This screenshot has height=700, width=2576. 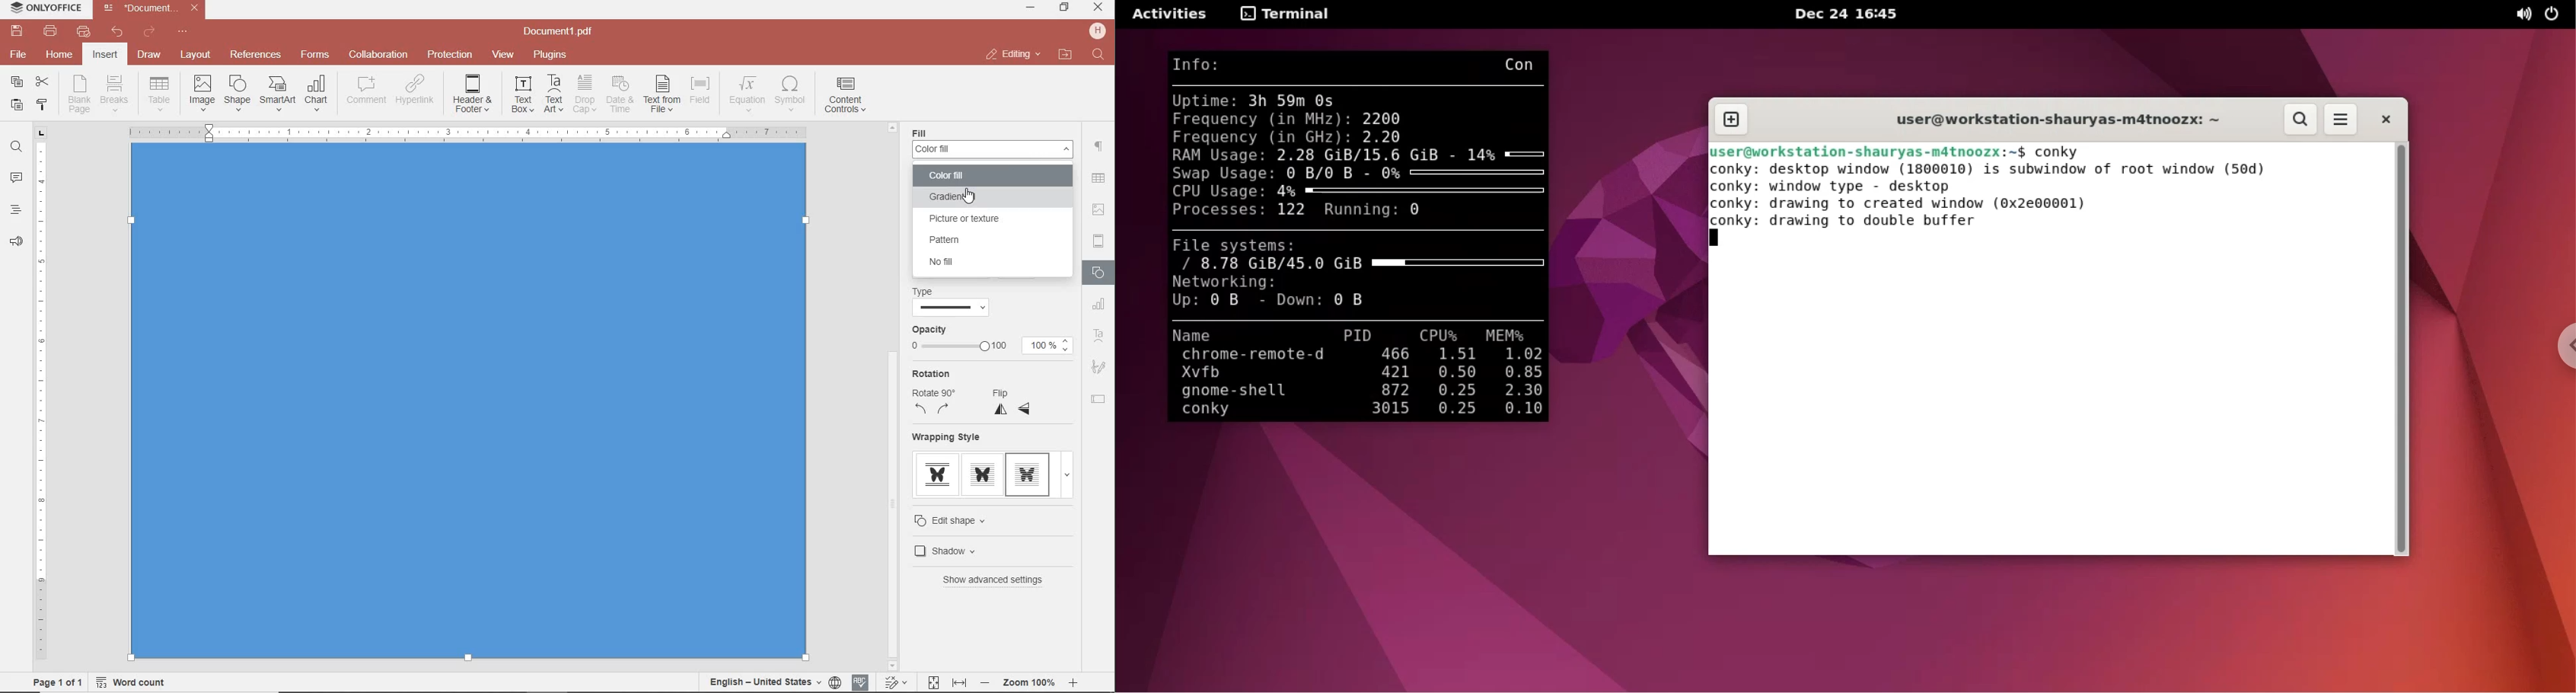 I want to click on open file location, so click(x=1066, y=55).